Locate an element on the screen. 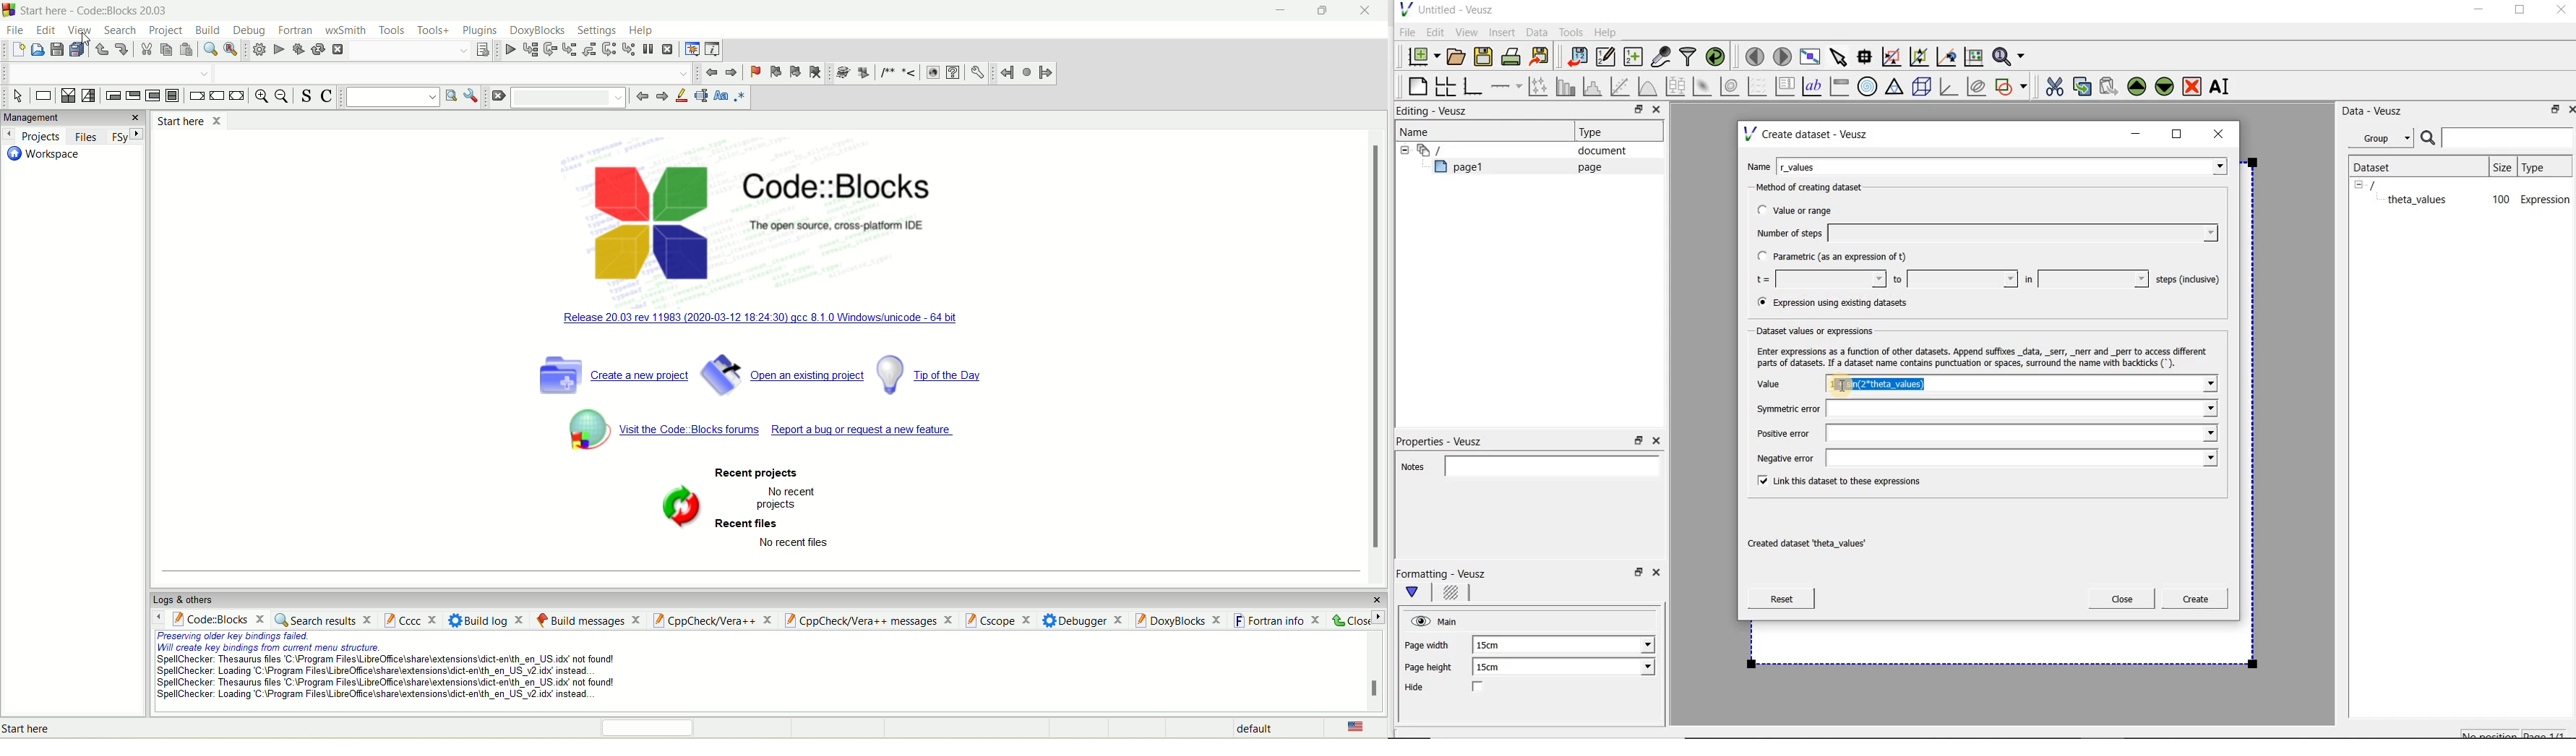  Name is located at coordinates (1419, 131).